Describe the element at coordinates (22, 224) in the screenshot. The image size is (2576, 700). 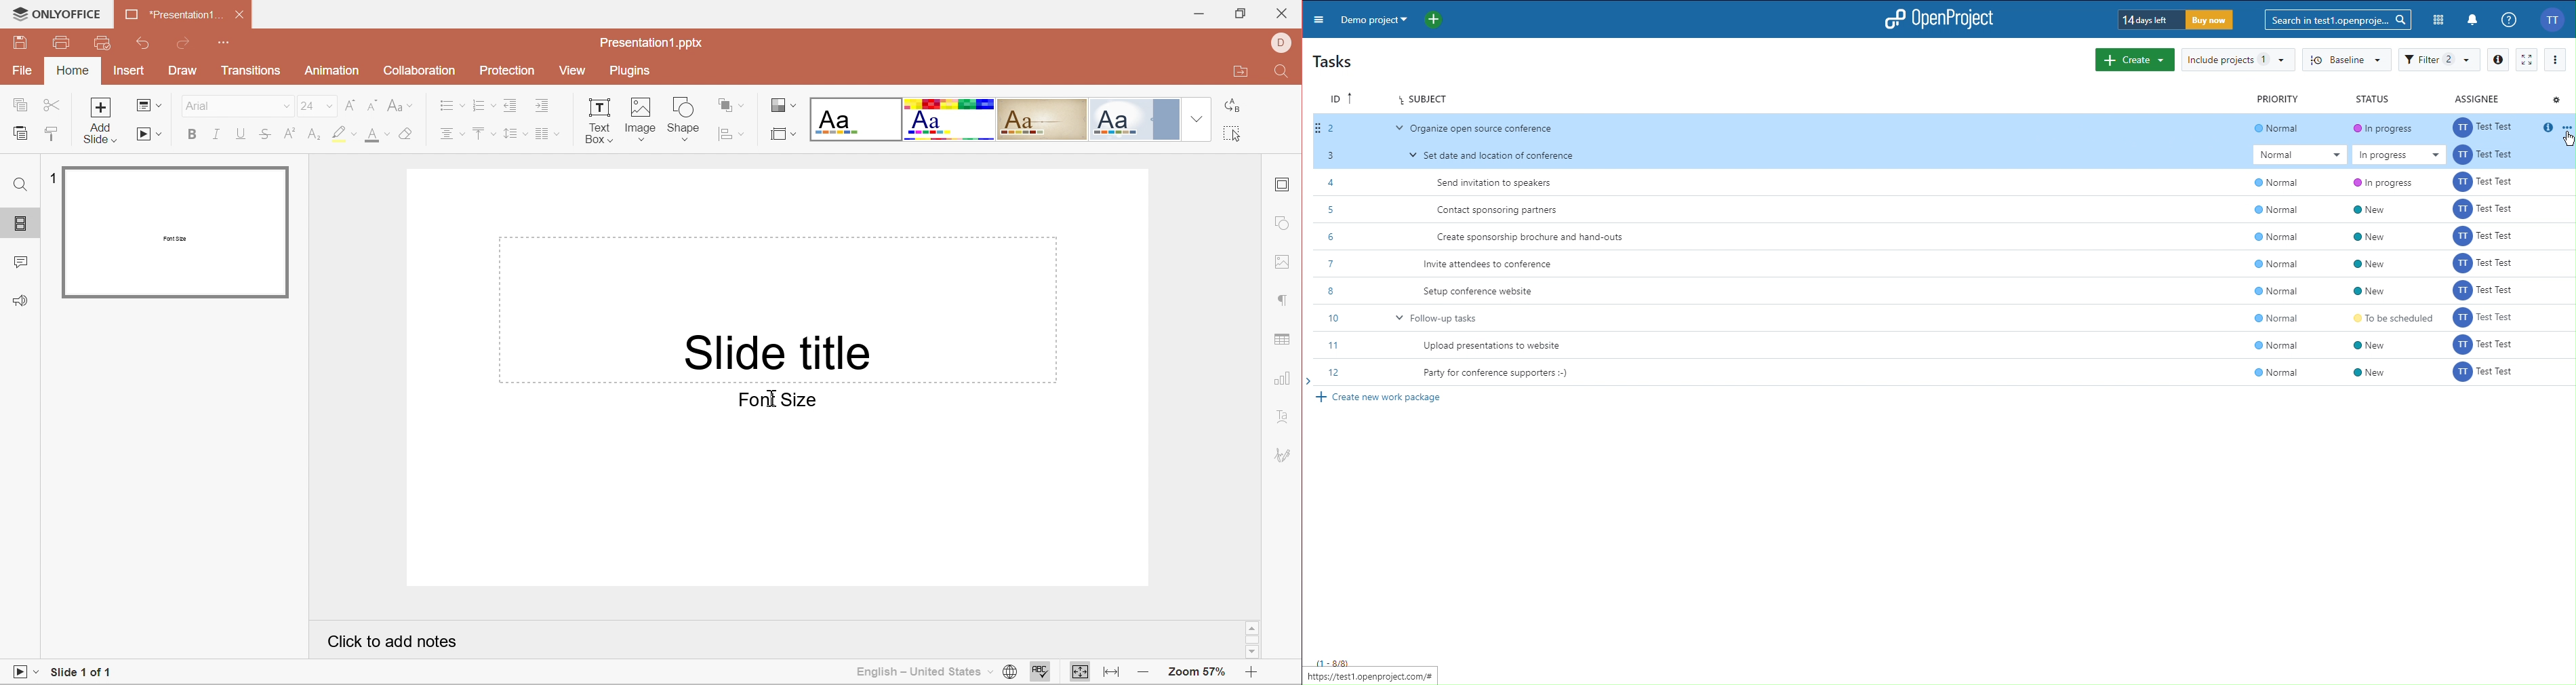
I see `Slides` at that location.